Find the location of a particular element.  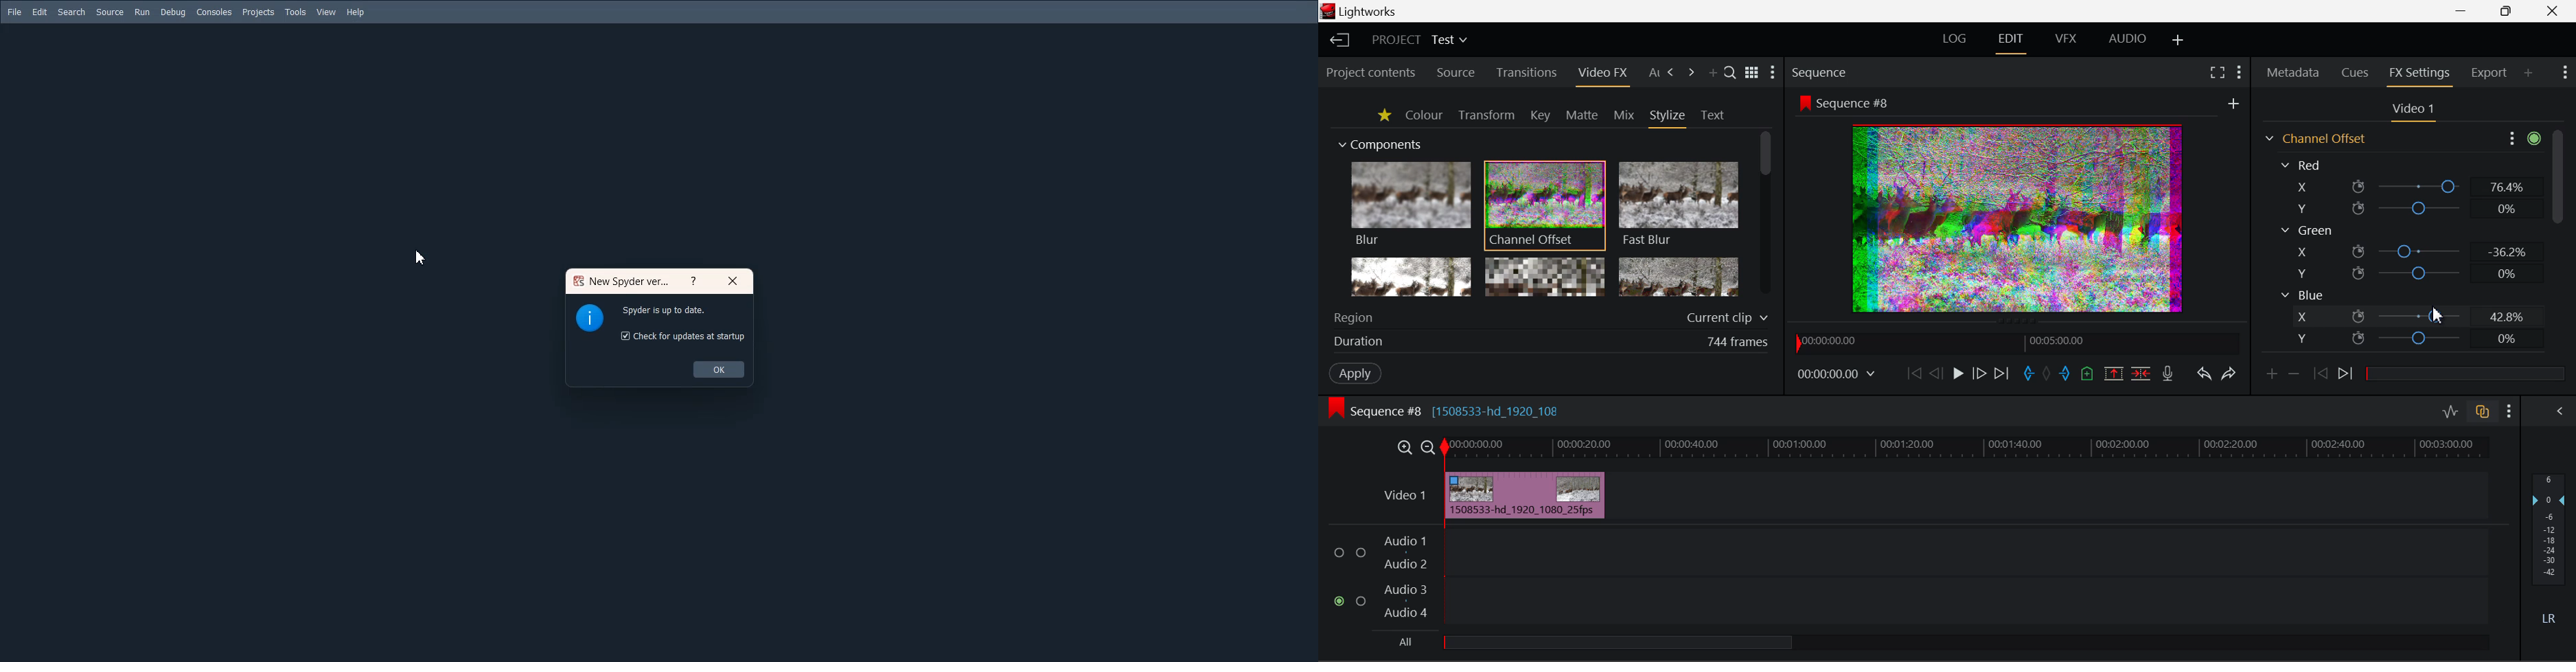

Sequence Preview Screen Section is located at coordinates (2019, 102).